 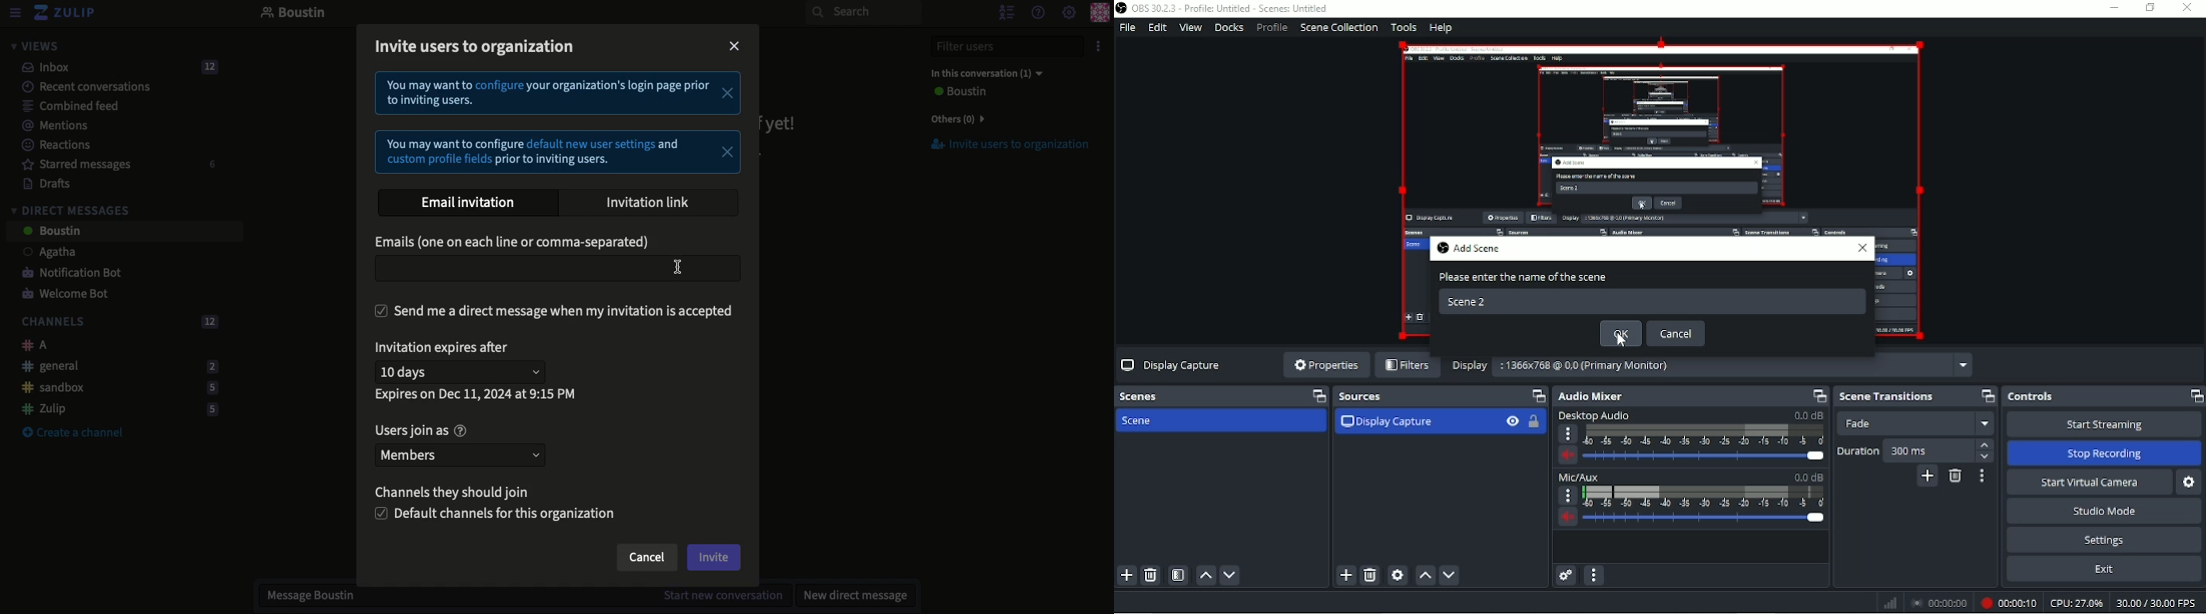 What do you see at coordinates (1982, 476) in the screenshot?
I see `Transition properties` at bounding box center [1982, 476].